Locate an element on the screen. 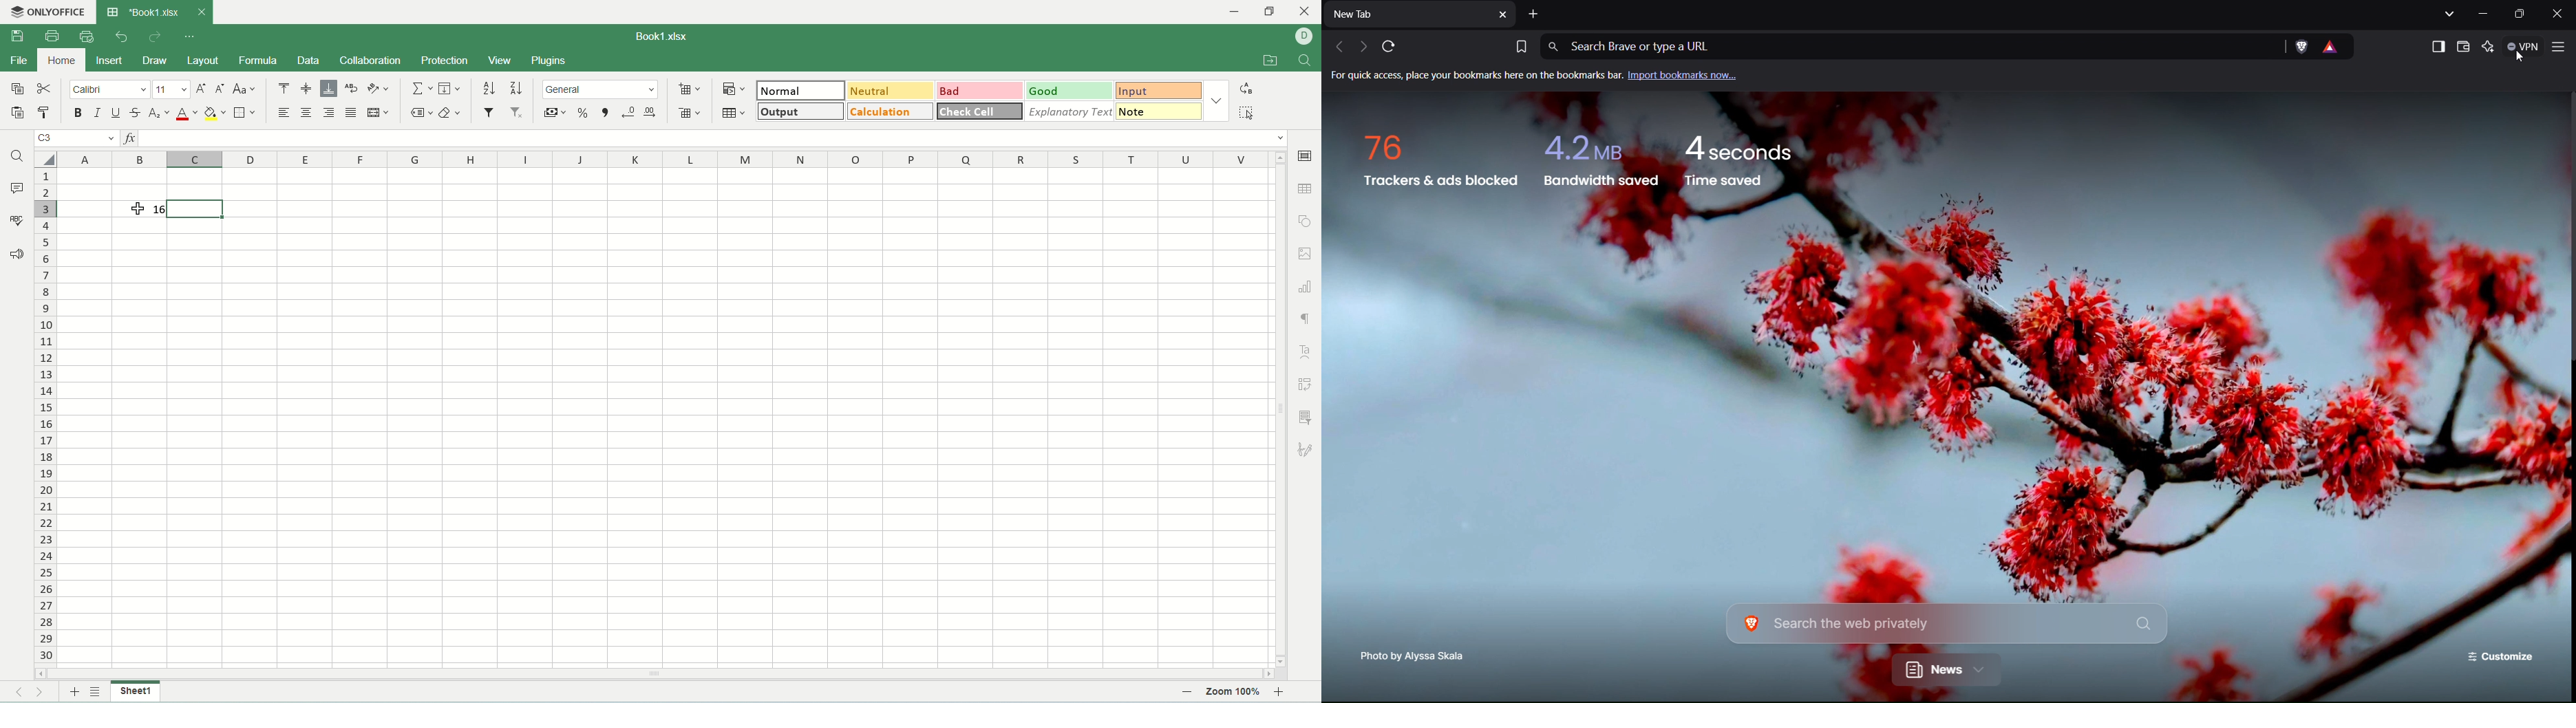  open file location is located at coordinates (1271, 62).